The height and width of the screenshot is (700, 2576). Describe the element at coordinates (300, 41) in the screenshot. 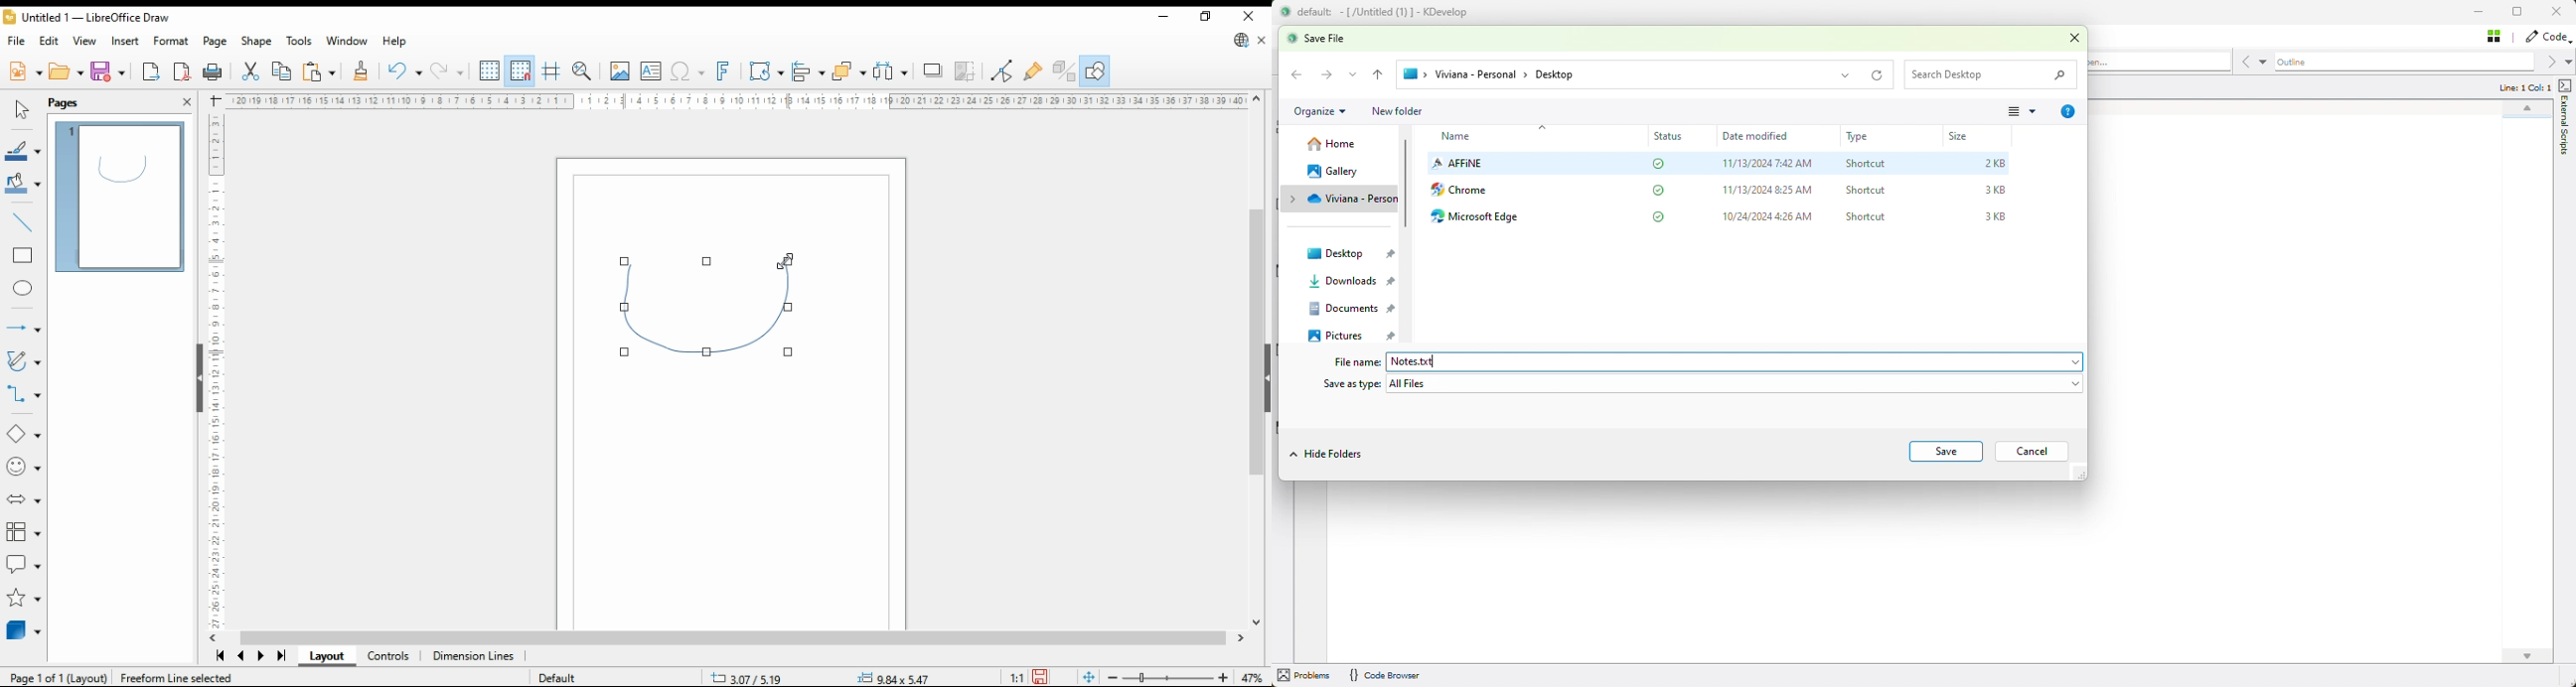

I see `tools` at that location.